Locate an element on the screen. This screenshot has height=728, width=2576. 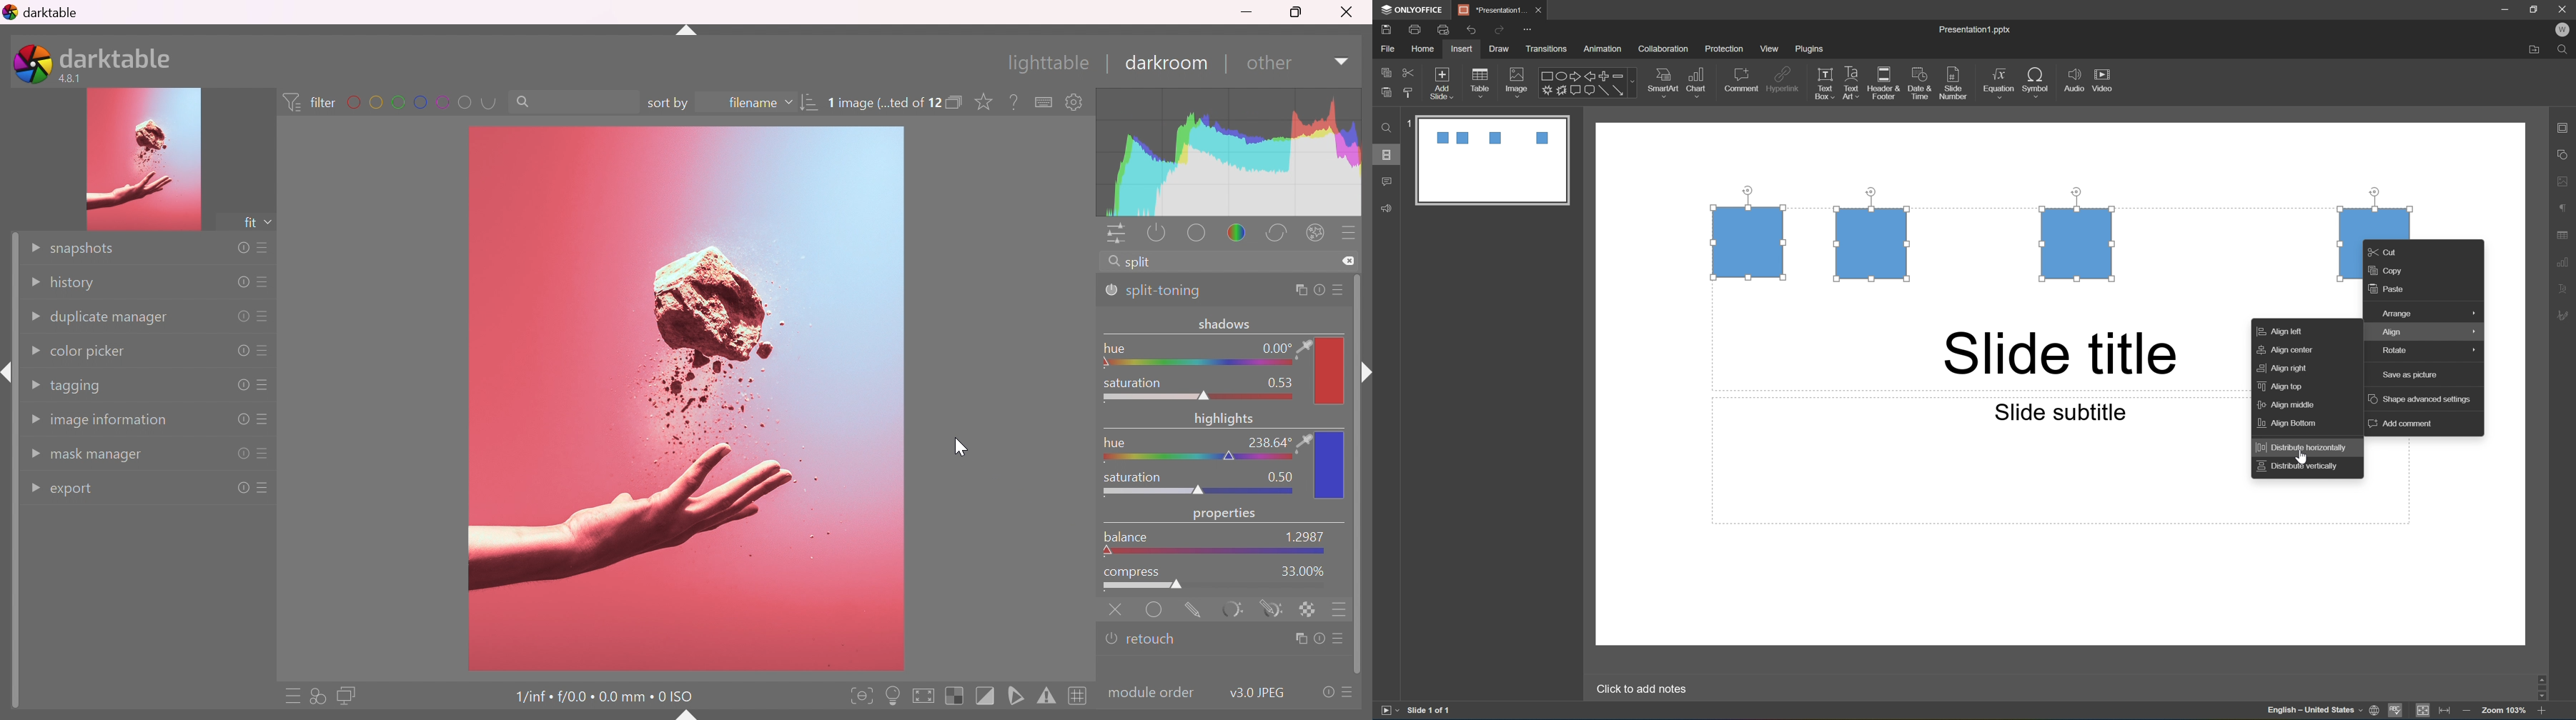
color is located at coordinates (1331, 370).